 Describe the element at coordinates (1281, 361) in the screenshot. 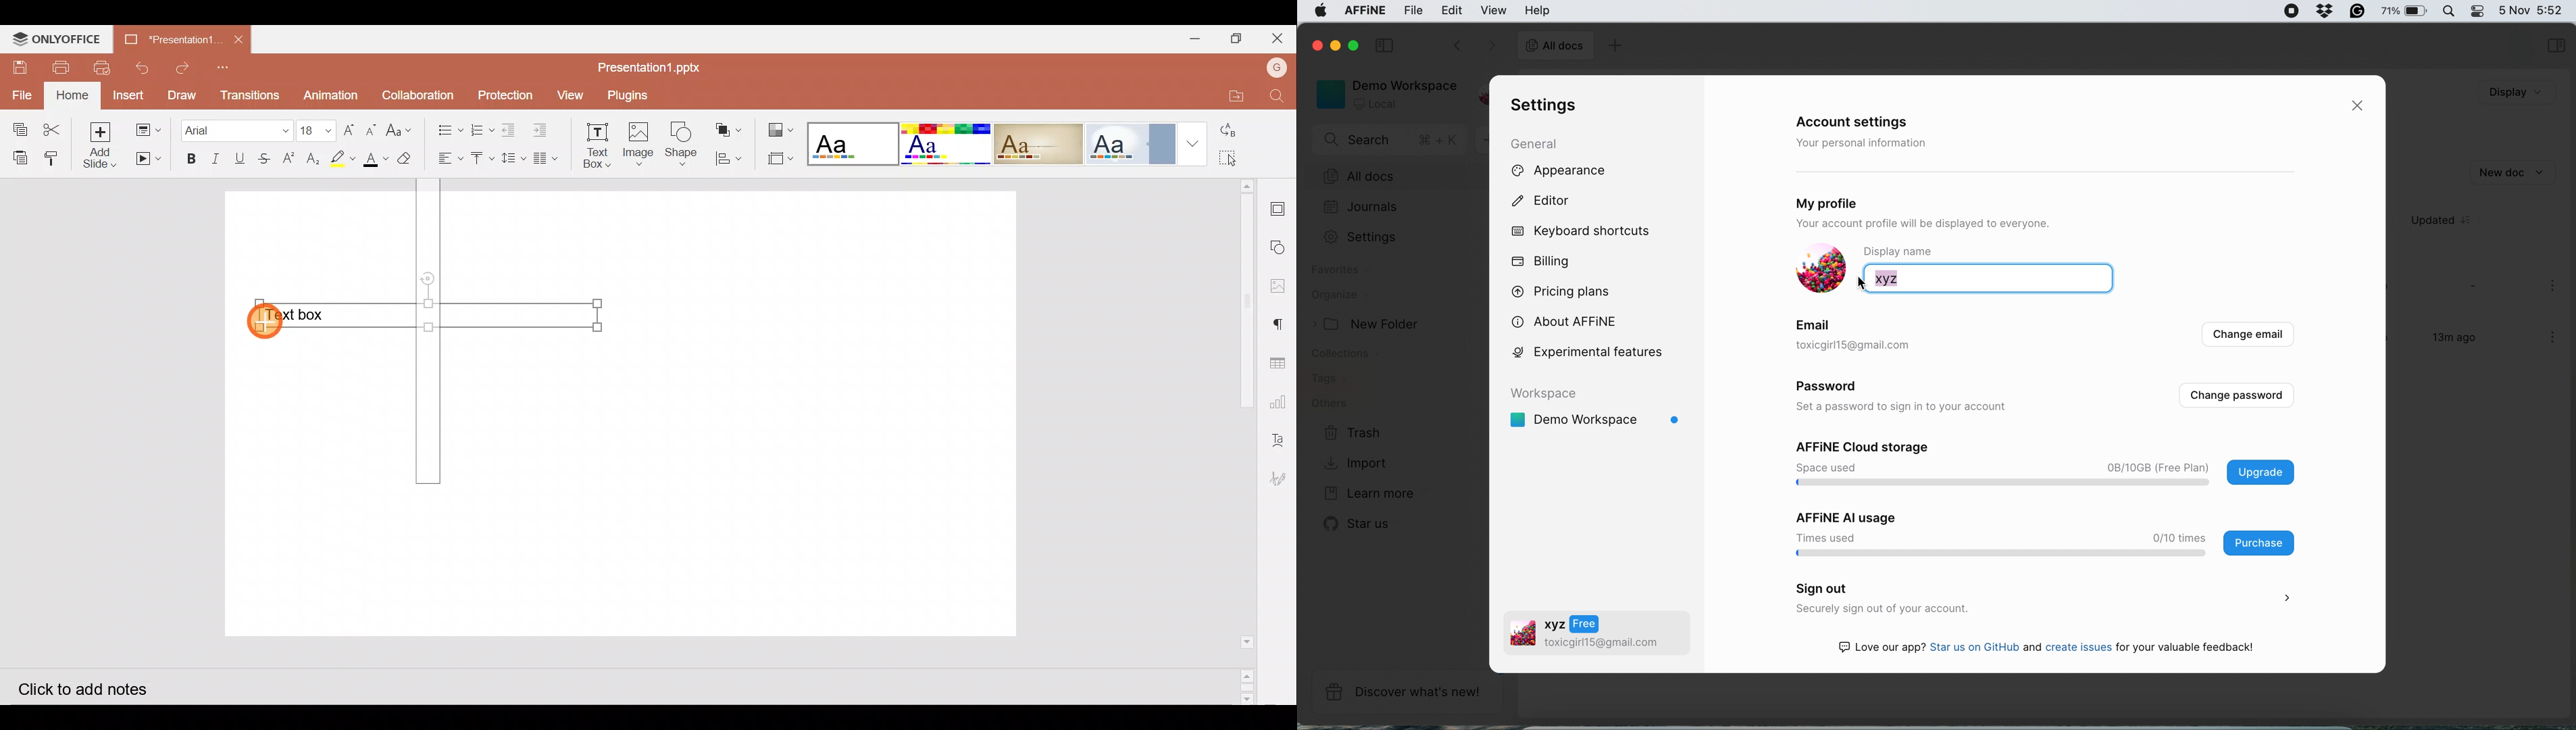

I see `Table settings` at that location.